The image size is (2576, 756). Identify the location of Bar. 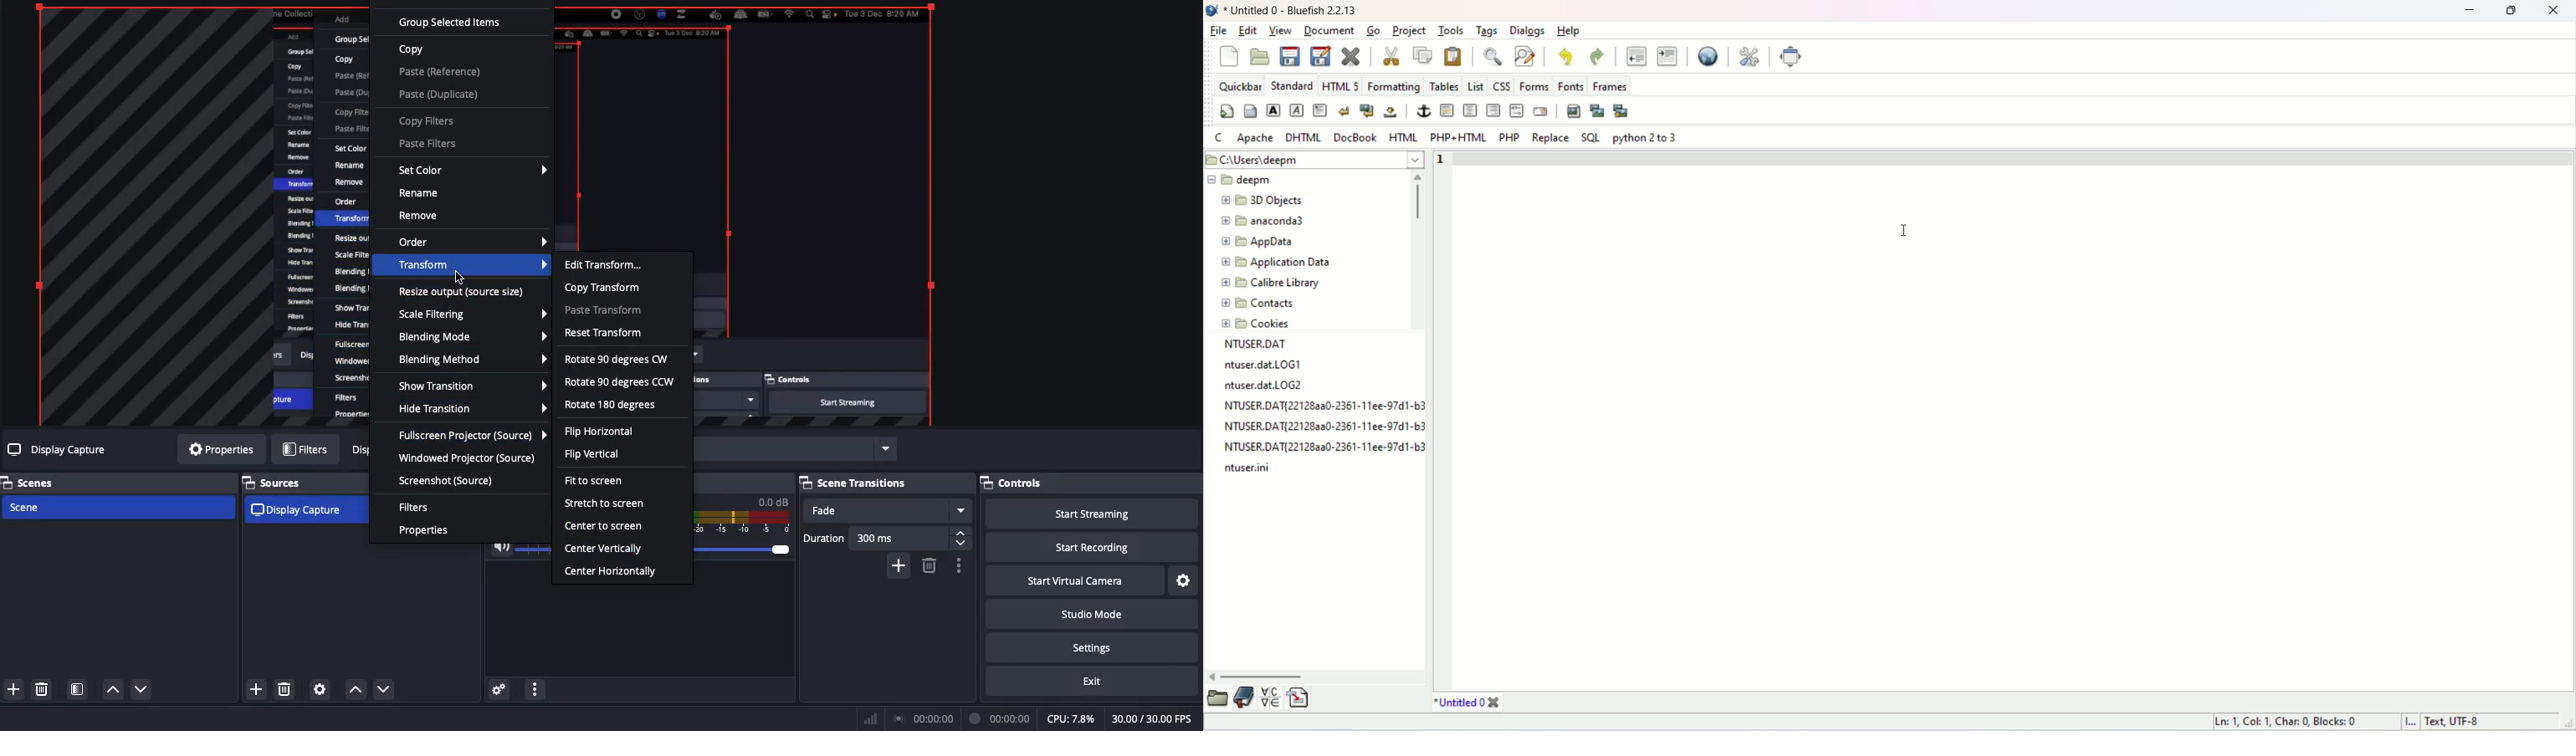
(868, 718).